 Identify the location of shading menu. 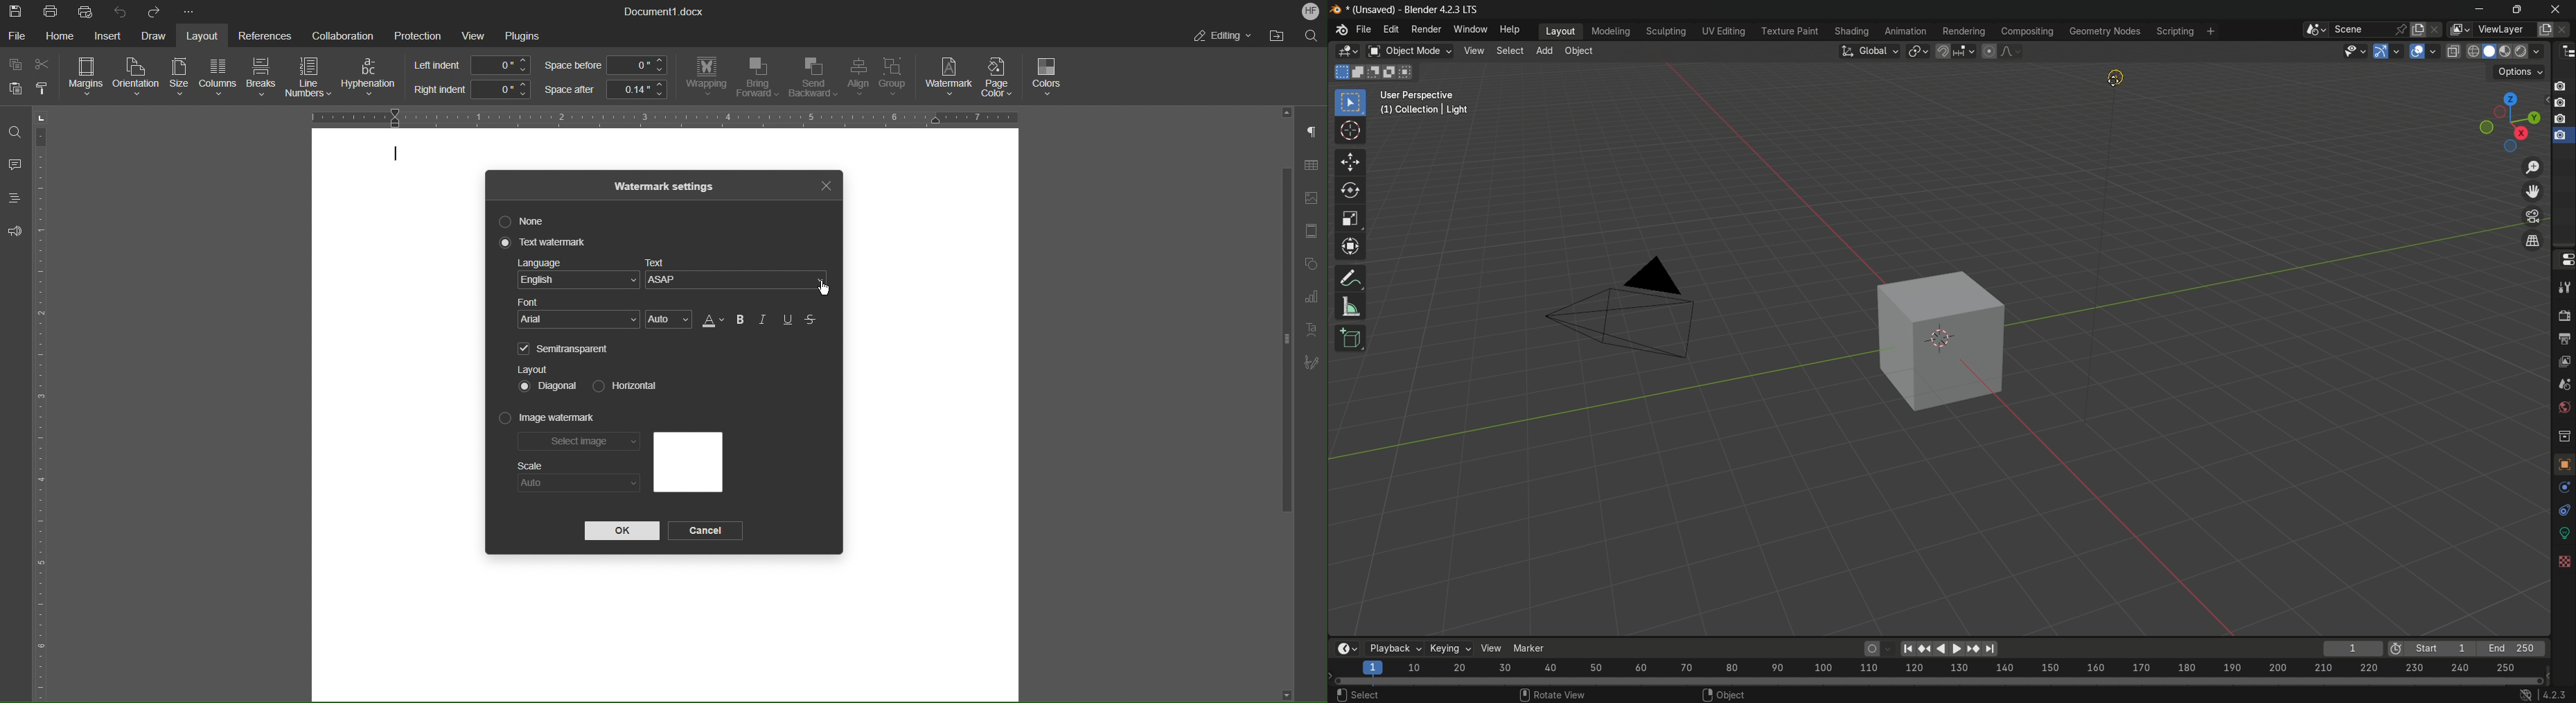
(1853, 31).